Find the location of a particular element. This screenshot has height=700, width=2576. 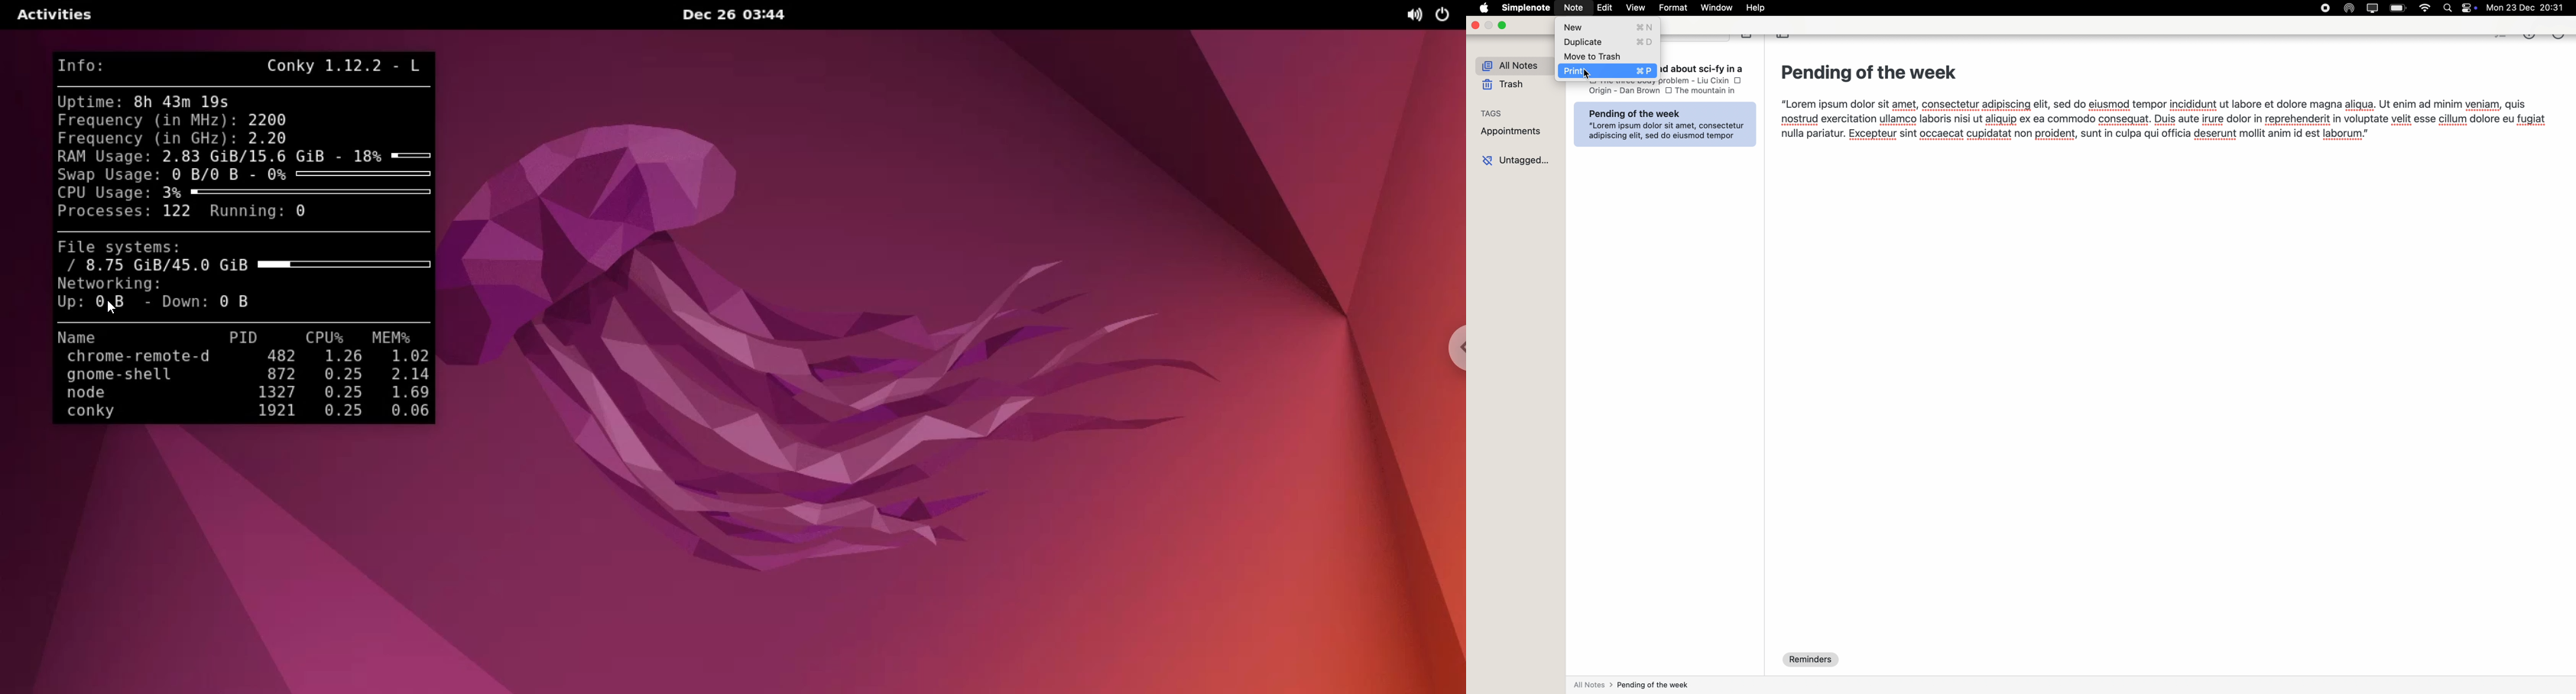

help is located at coordinates (1758, 8).